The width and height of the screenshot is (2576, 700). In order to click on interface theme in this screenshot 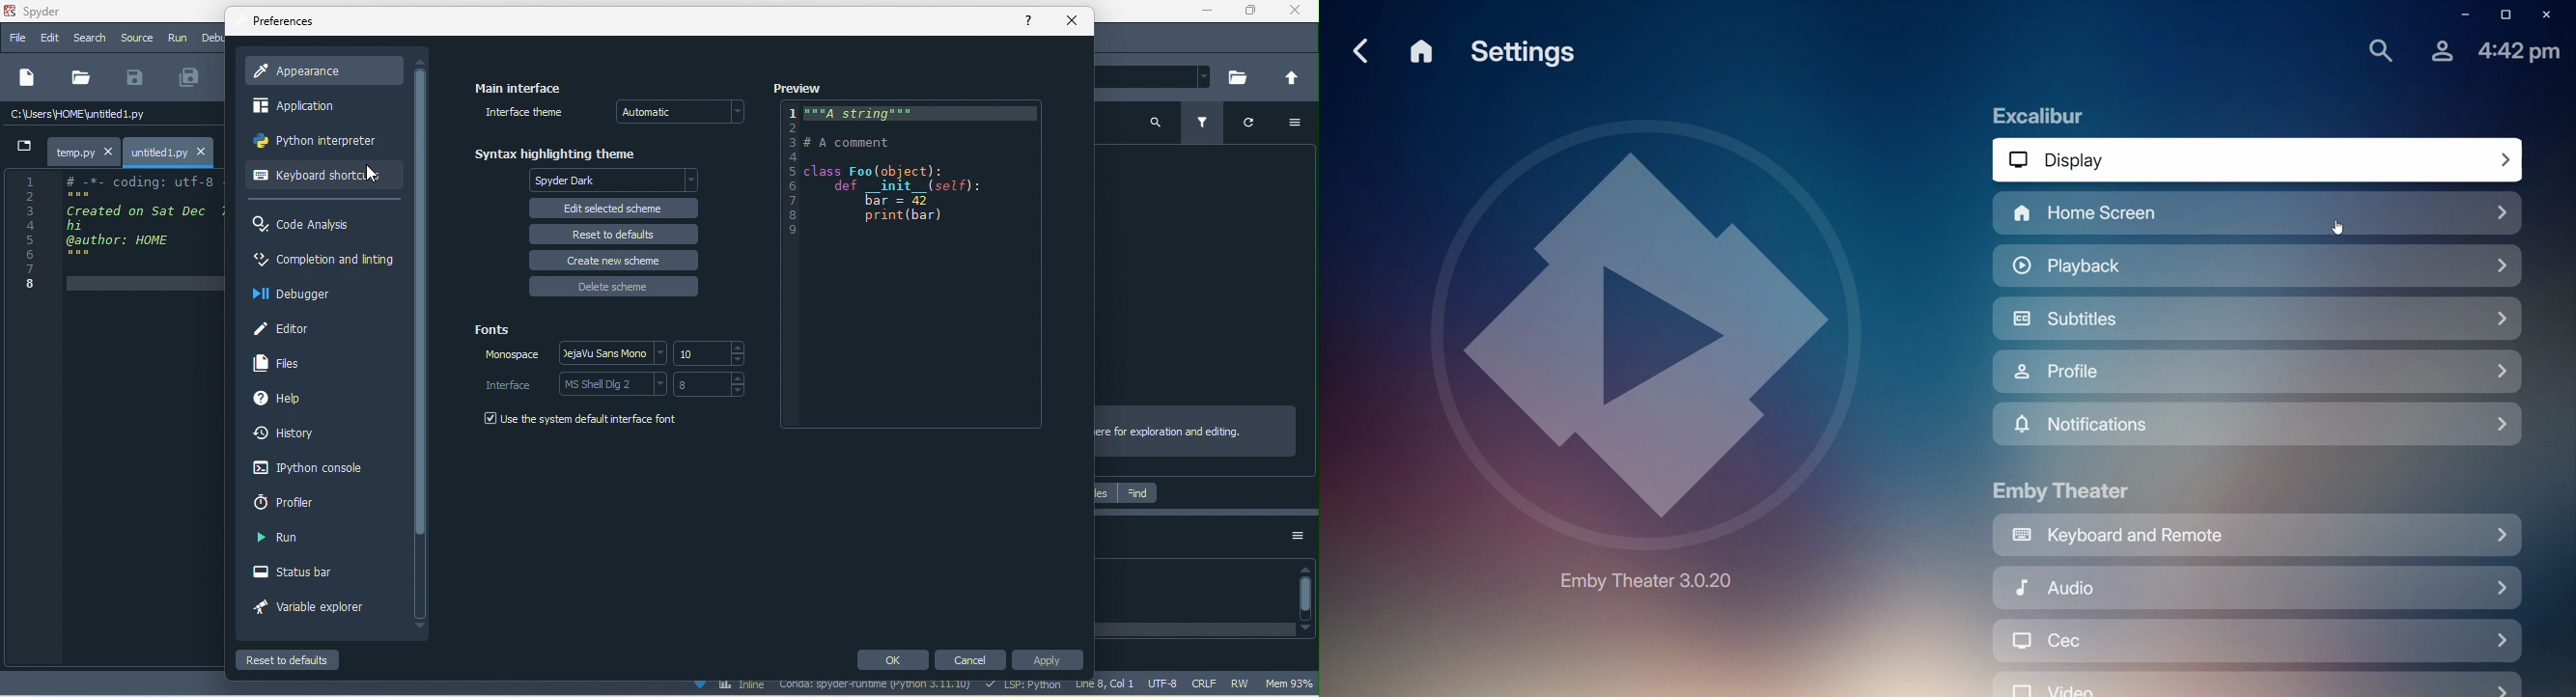, I will do `click(522, 114)`.